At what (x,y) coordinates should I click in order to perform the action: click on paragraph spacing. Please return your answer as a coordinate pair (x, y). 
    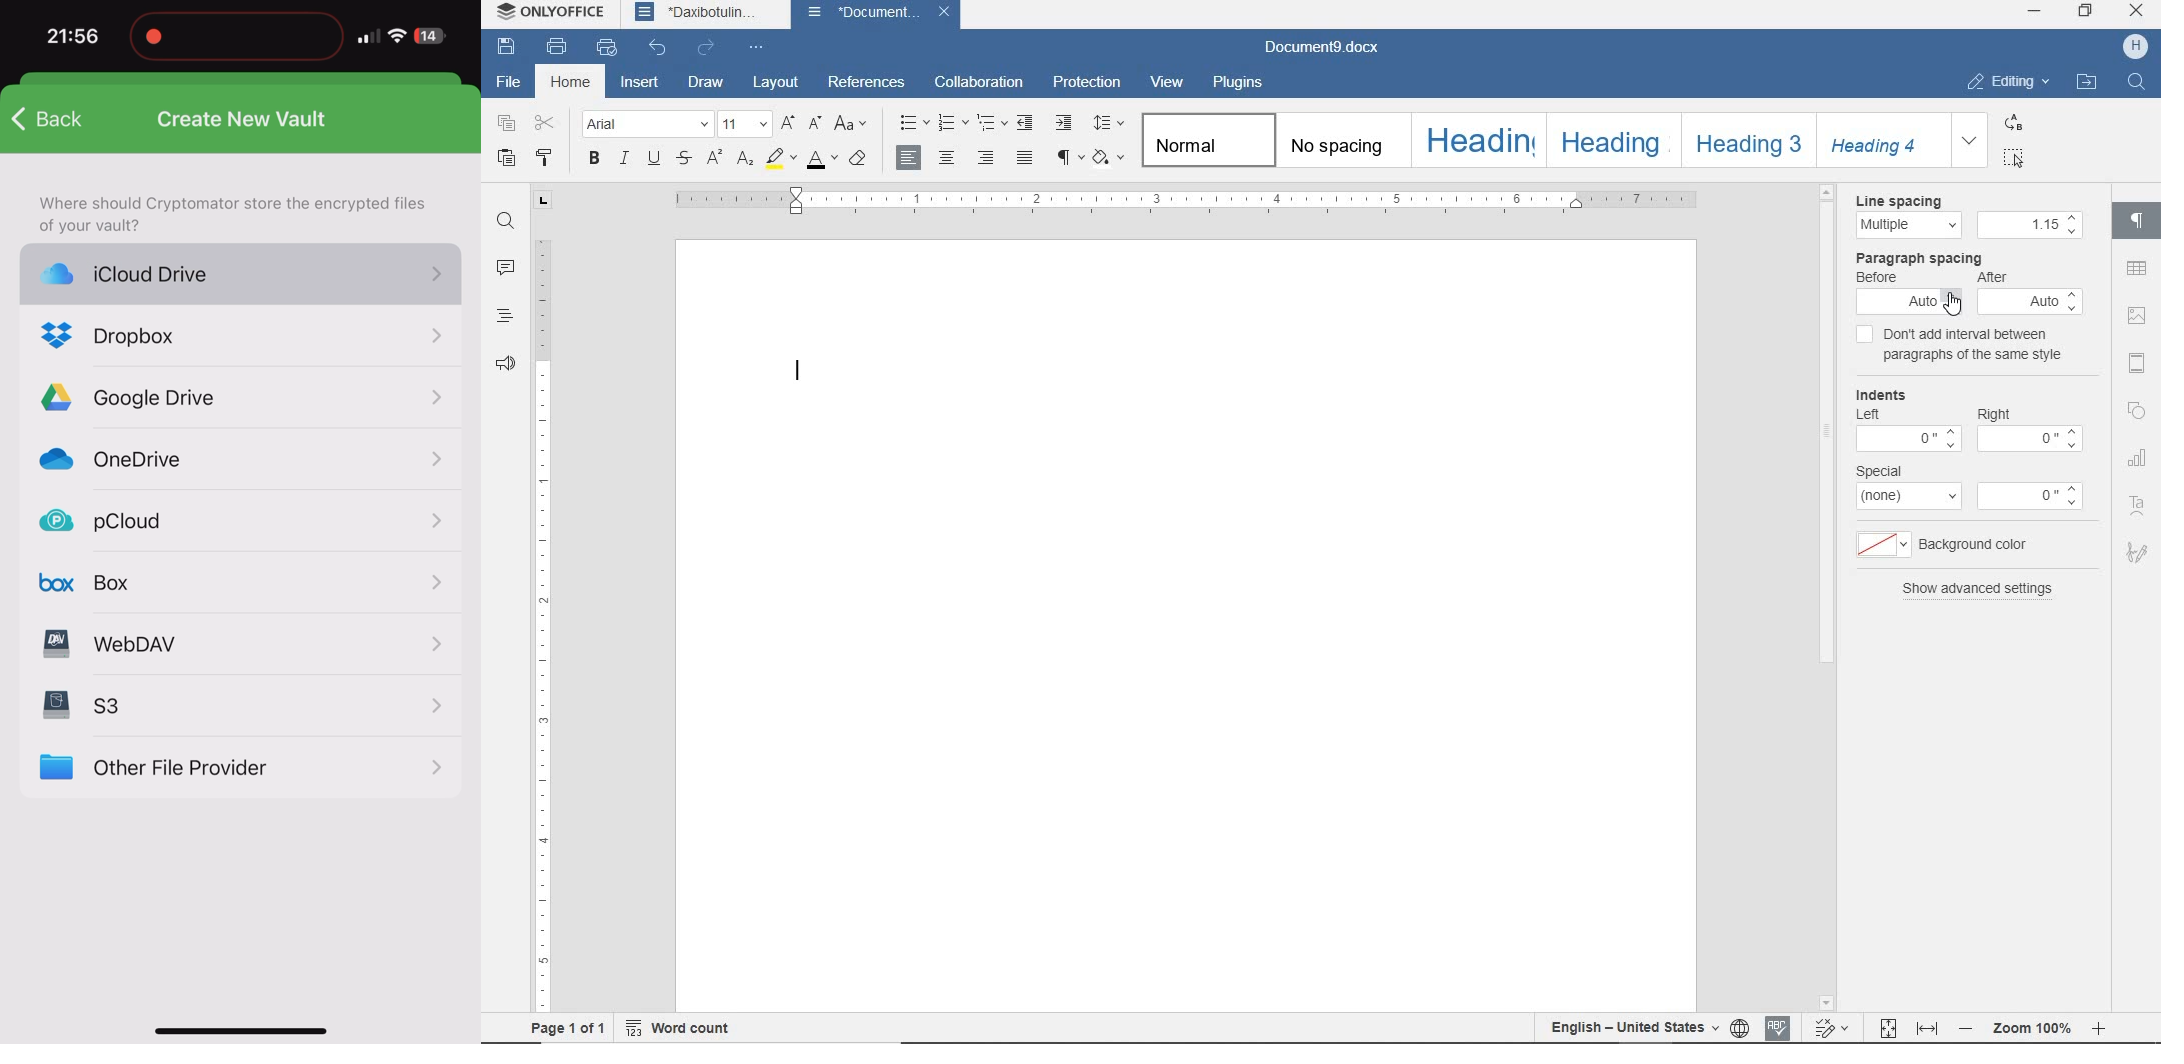
    Looking at the image, I should click on (1918, 258).